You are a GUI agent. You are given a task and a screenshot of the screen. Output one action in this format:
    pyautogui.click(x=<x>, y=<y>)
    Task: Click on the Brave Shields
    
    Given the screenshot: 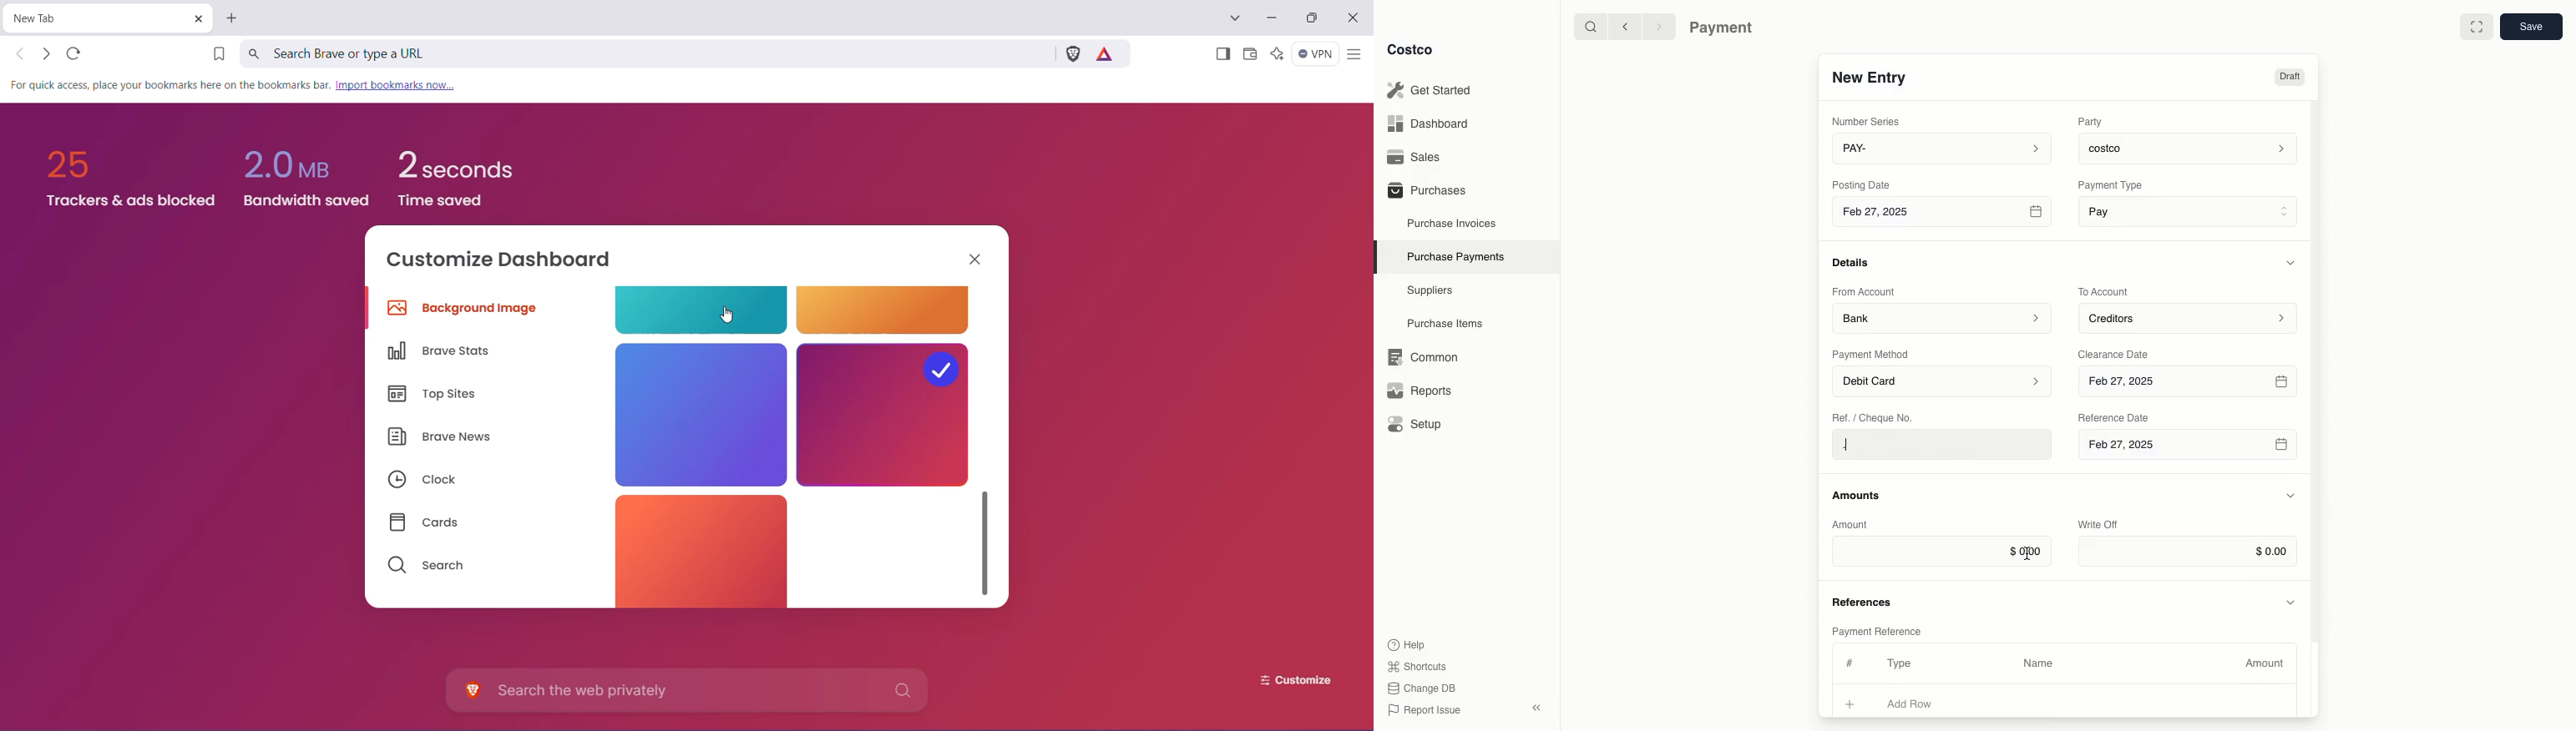 What is the action you would take?
    pyautogui.click(x=1073, y=53)
    